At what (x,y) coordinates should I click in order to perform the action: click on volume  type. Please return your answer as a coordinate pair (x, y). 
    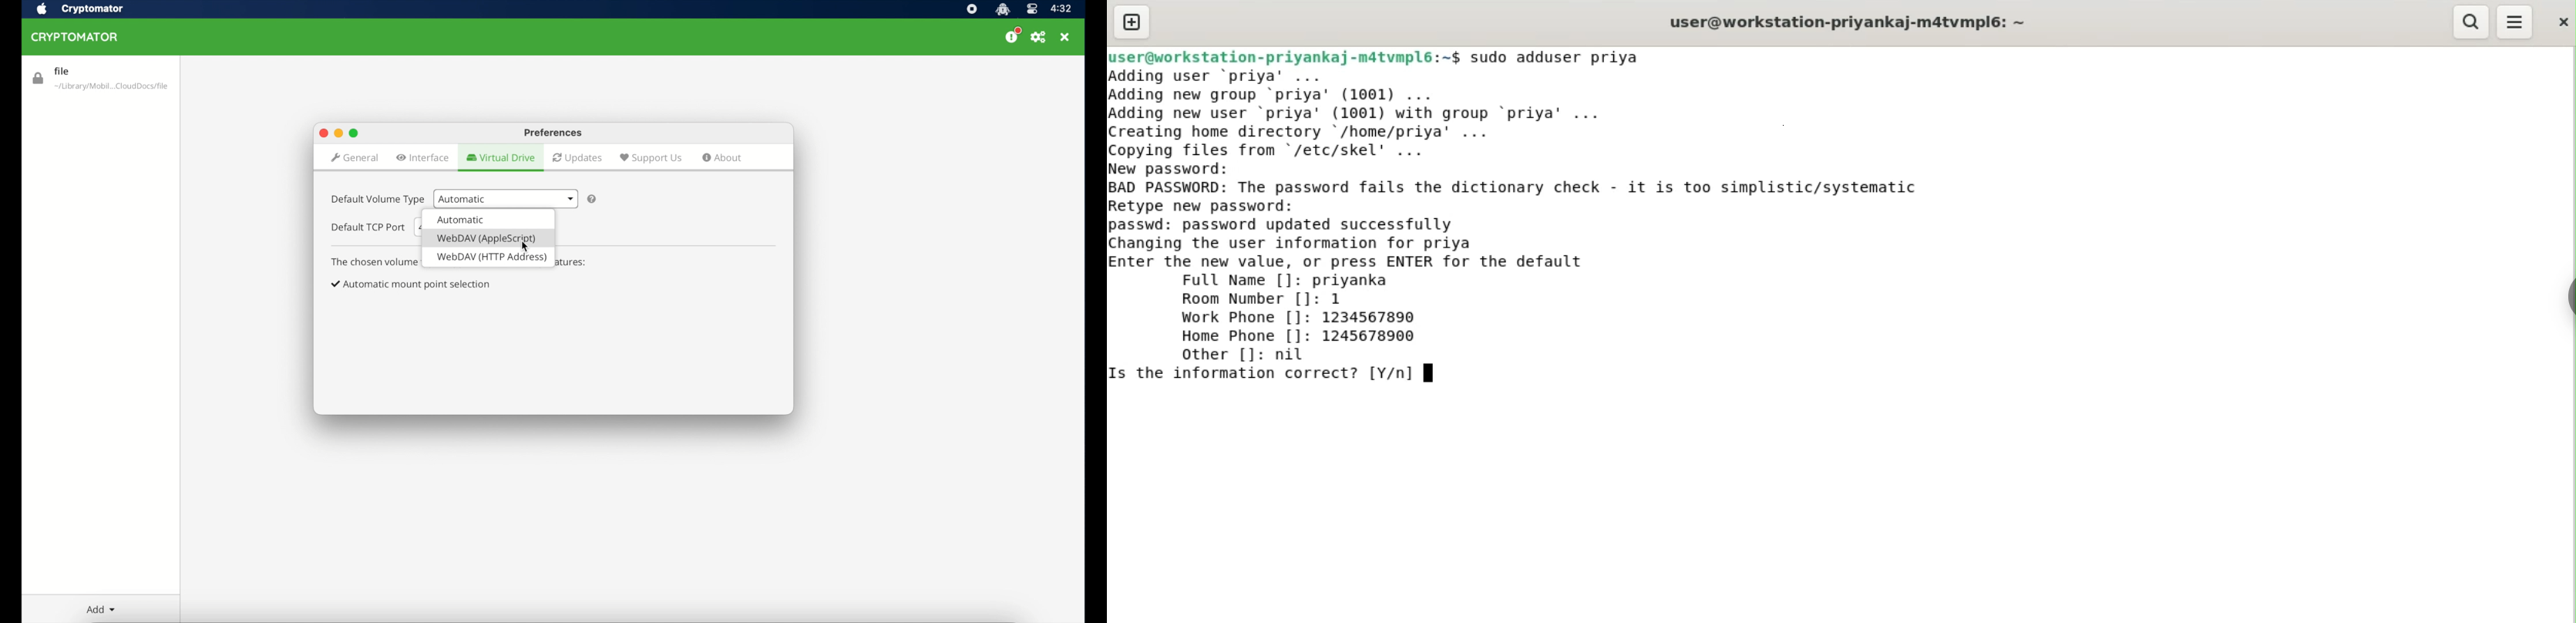
    Looking at the image, I should click on (460, 220).